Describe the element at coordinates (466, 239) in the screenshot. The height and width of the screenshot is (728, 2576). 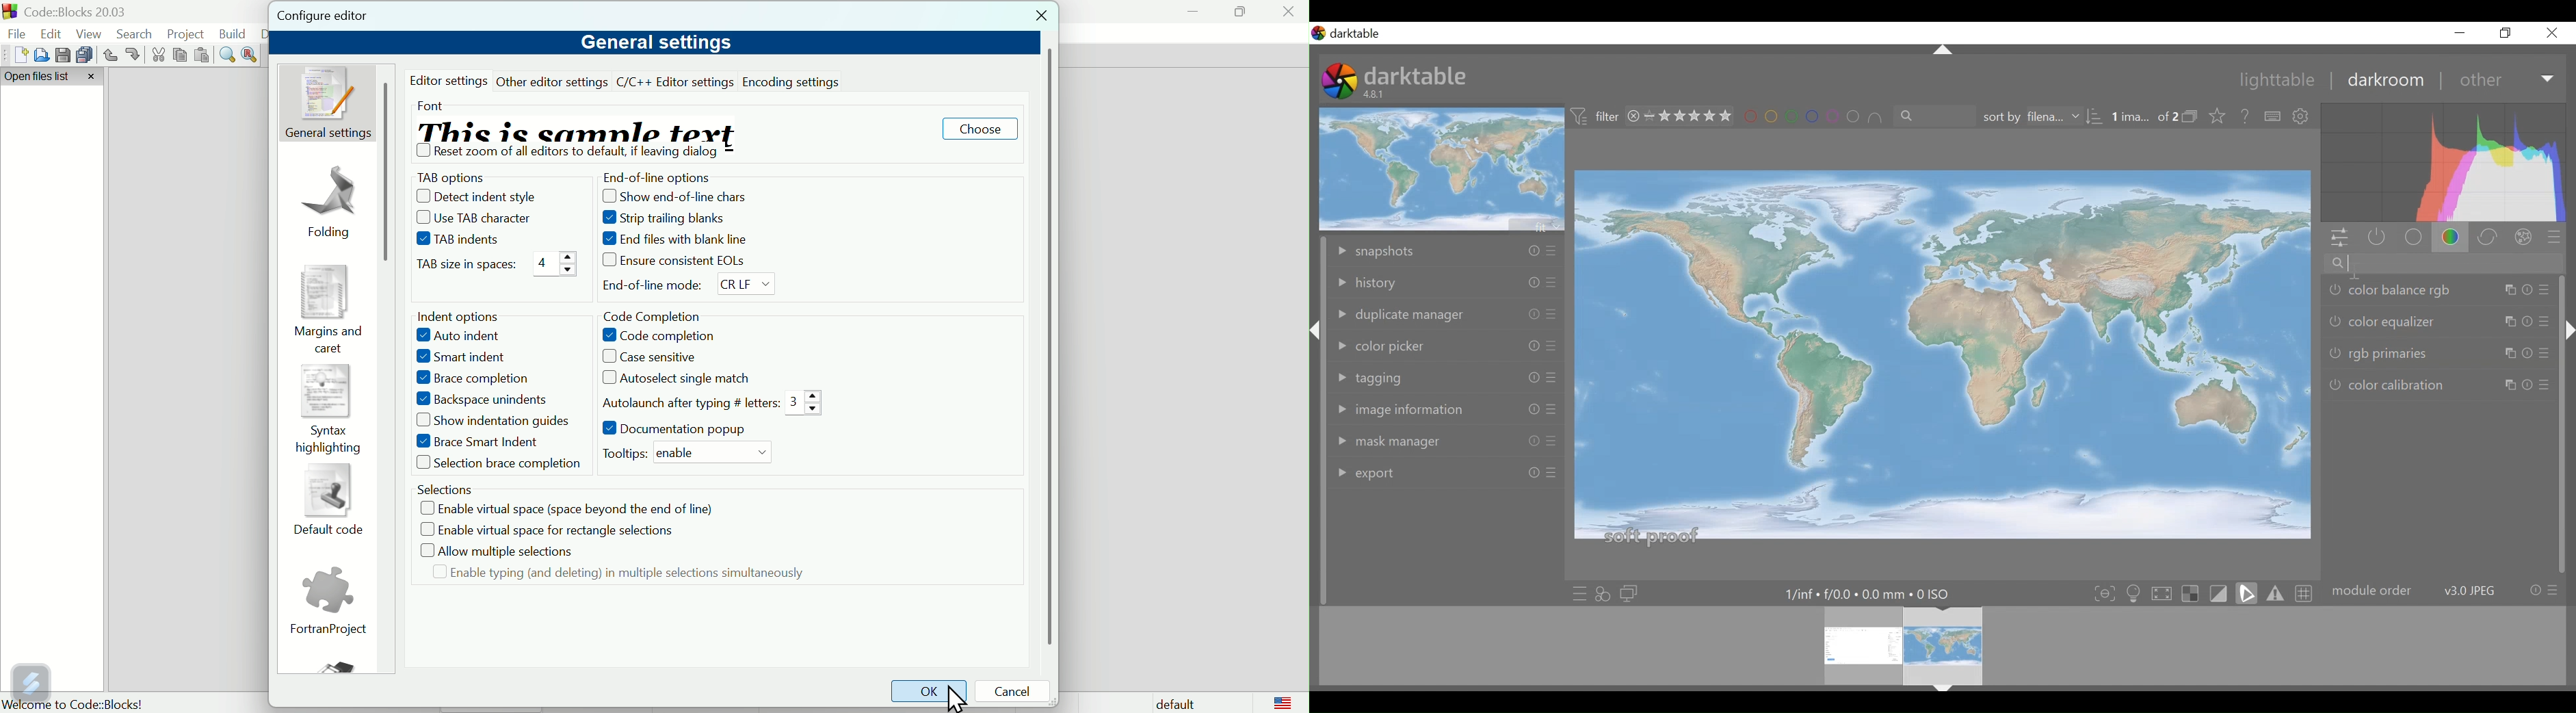
I see `Tab Indents` at that location.